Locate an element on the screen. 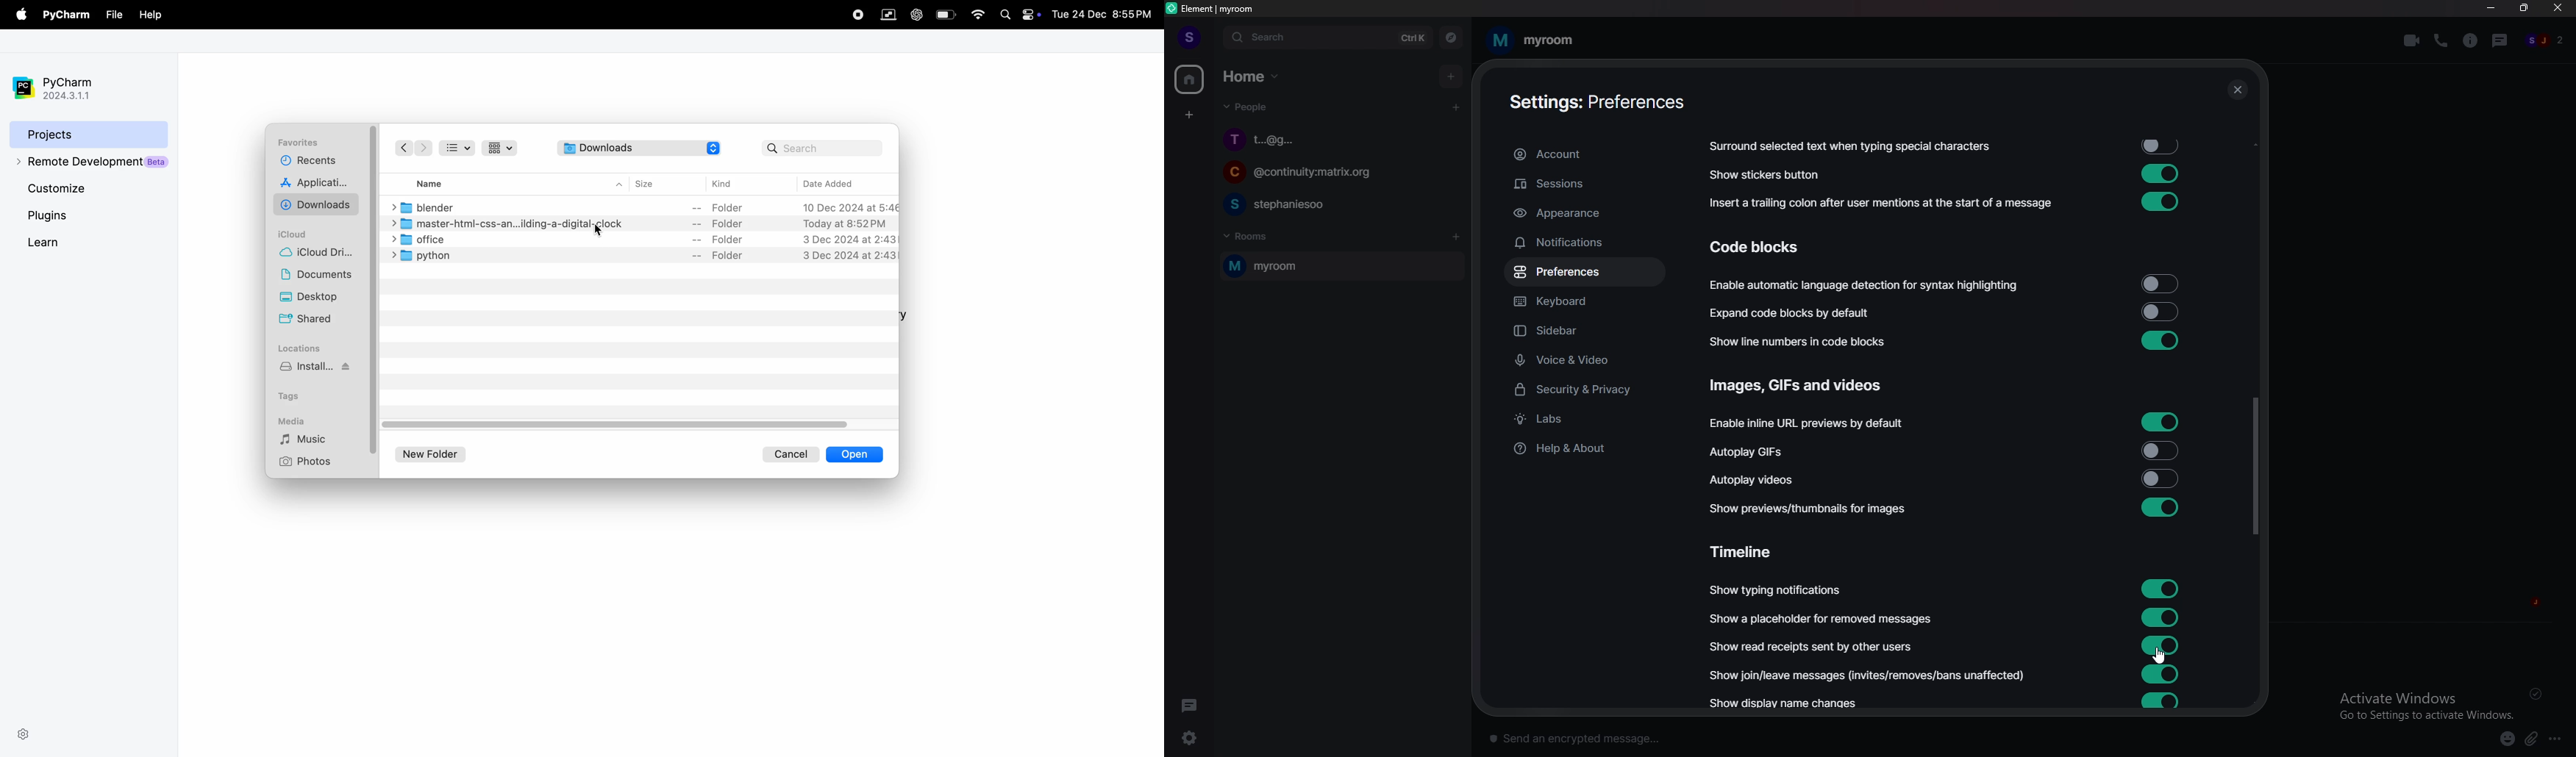 The image size is (2576, 784). toggle is located at coordinates (2160, 508).